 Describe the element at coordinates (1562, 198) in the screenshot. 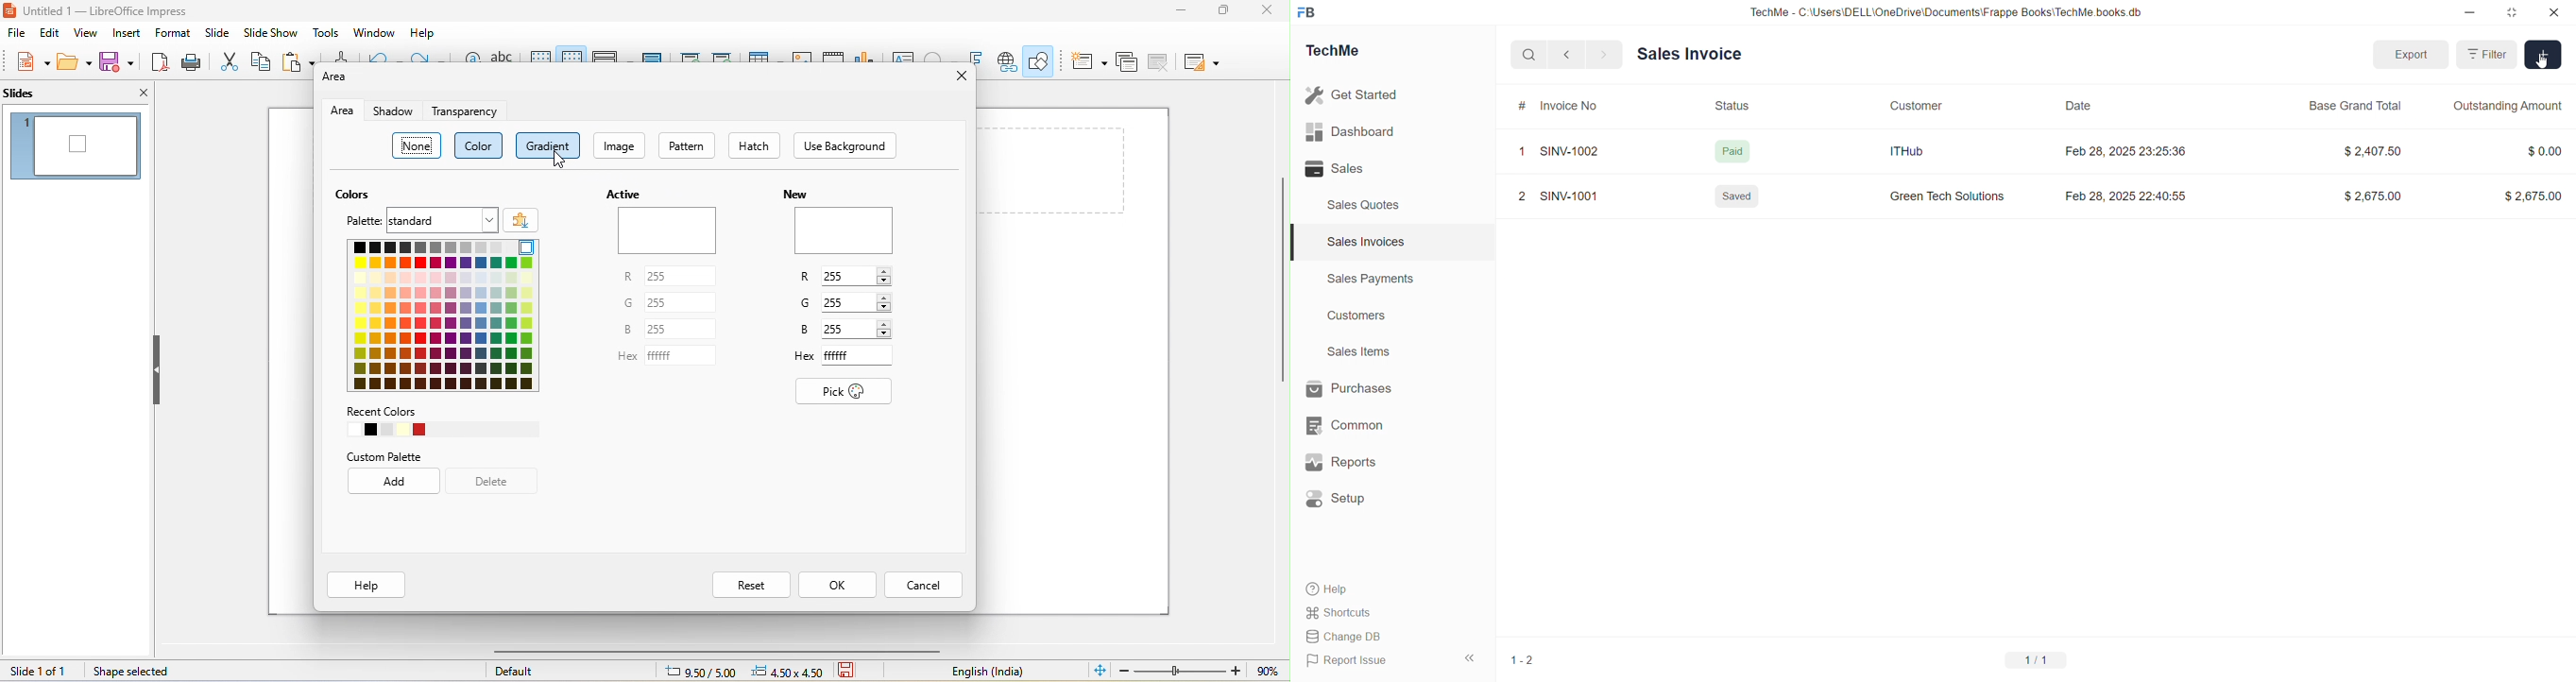

I see `2 SINV-1001` at that location.